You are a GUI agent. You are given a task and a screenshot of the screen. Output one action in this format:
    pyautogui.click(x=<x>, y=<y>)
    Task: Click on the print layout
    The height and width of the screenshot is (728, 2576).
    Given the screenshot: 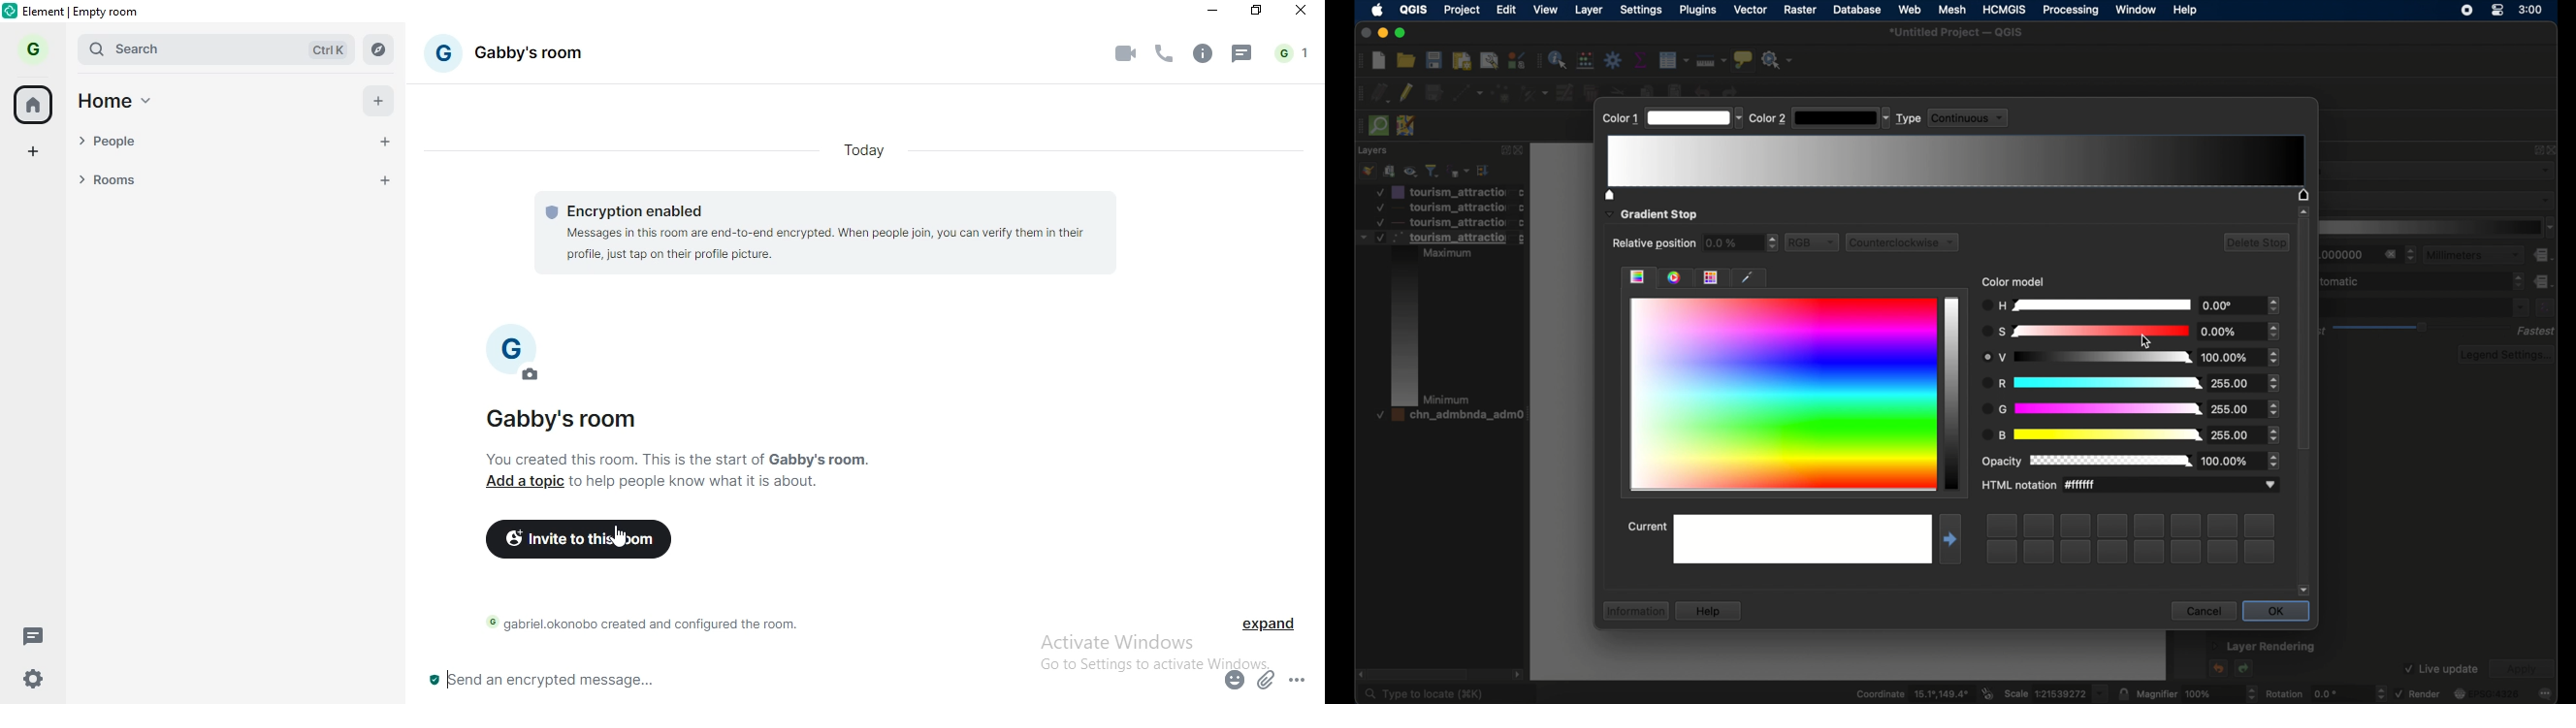 What is the action you would take?
    pyautogui.click(x=1462, y=61)
    